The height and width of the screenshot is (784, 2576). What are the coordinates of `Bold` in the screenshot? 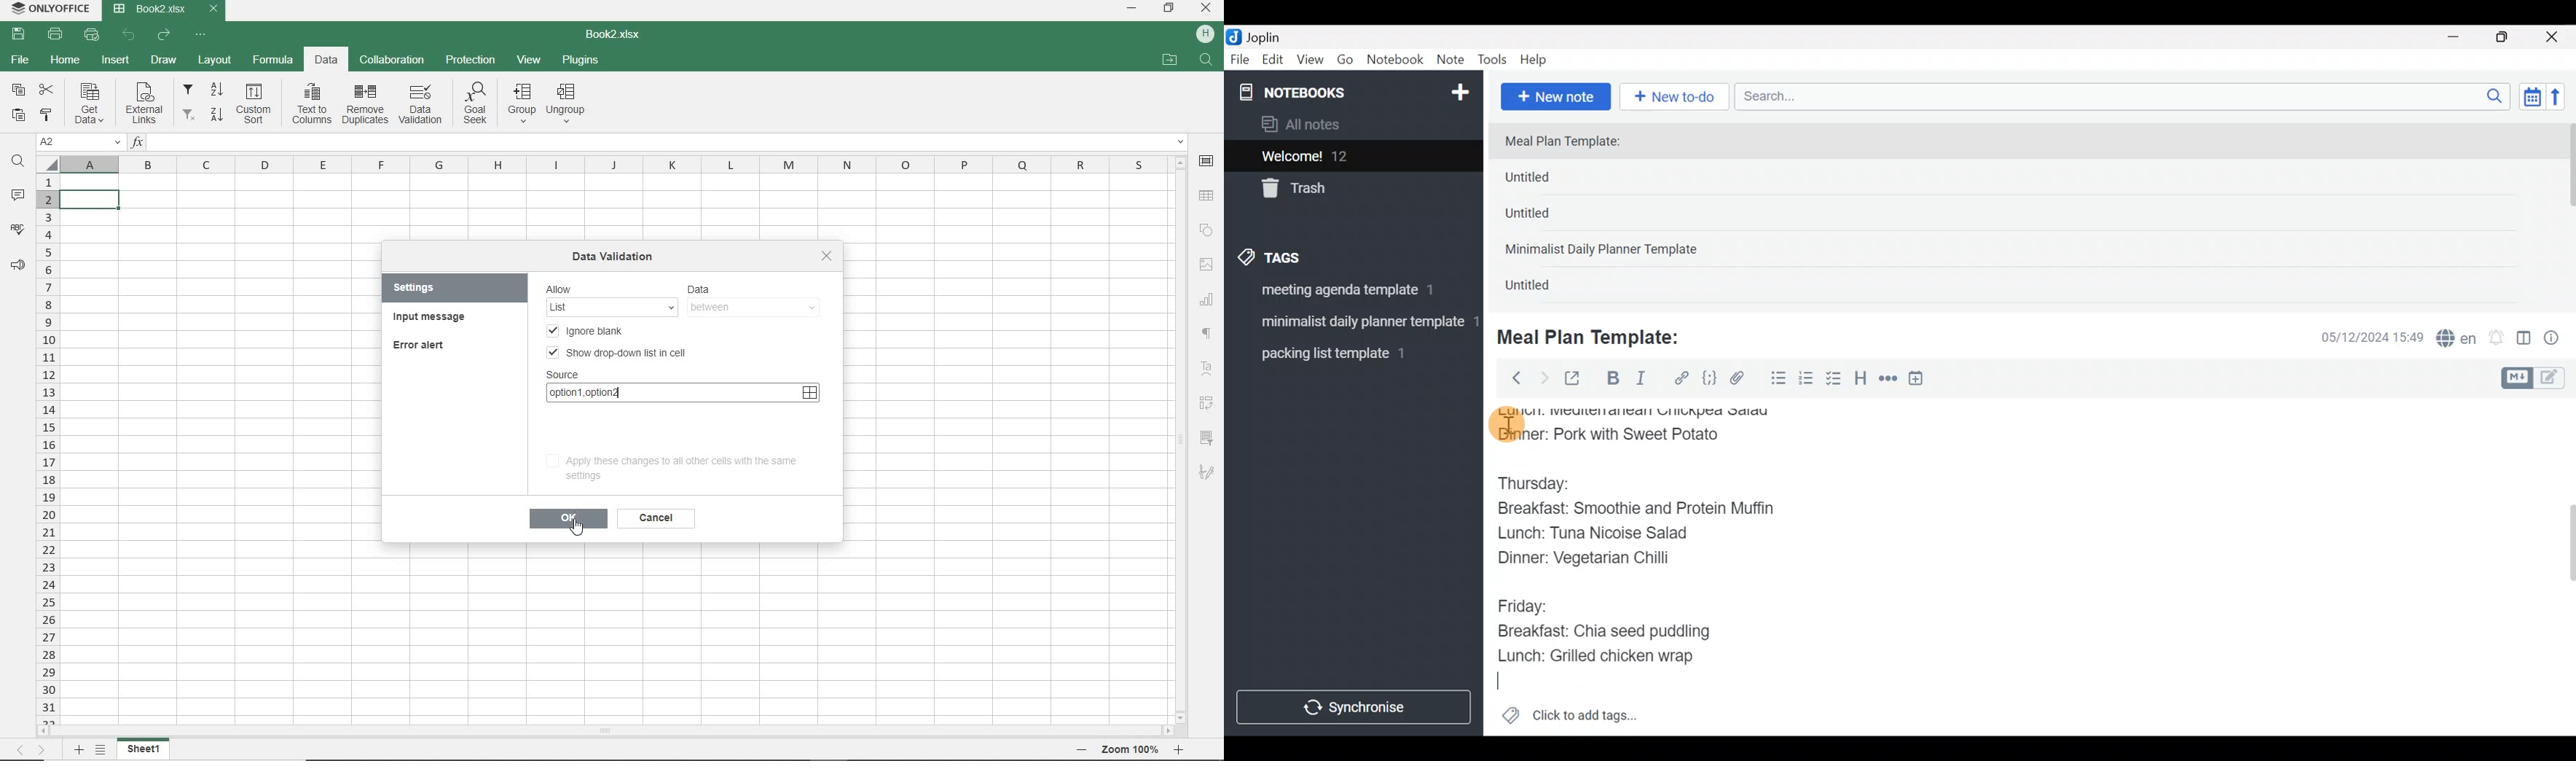 It's located at (1612, 380).